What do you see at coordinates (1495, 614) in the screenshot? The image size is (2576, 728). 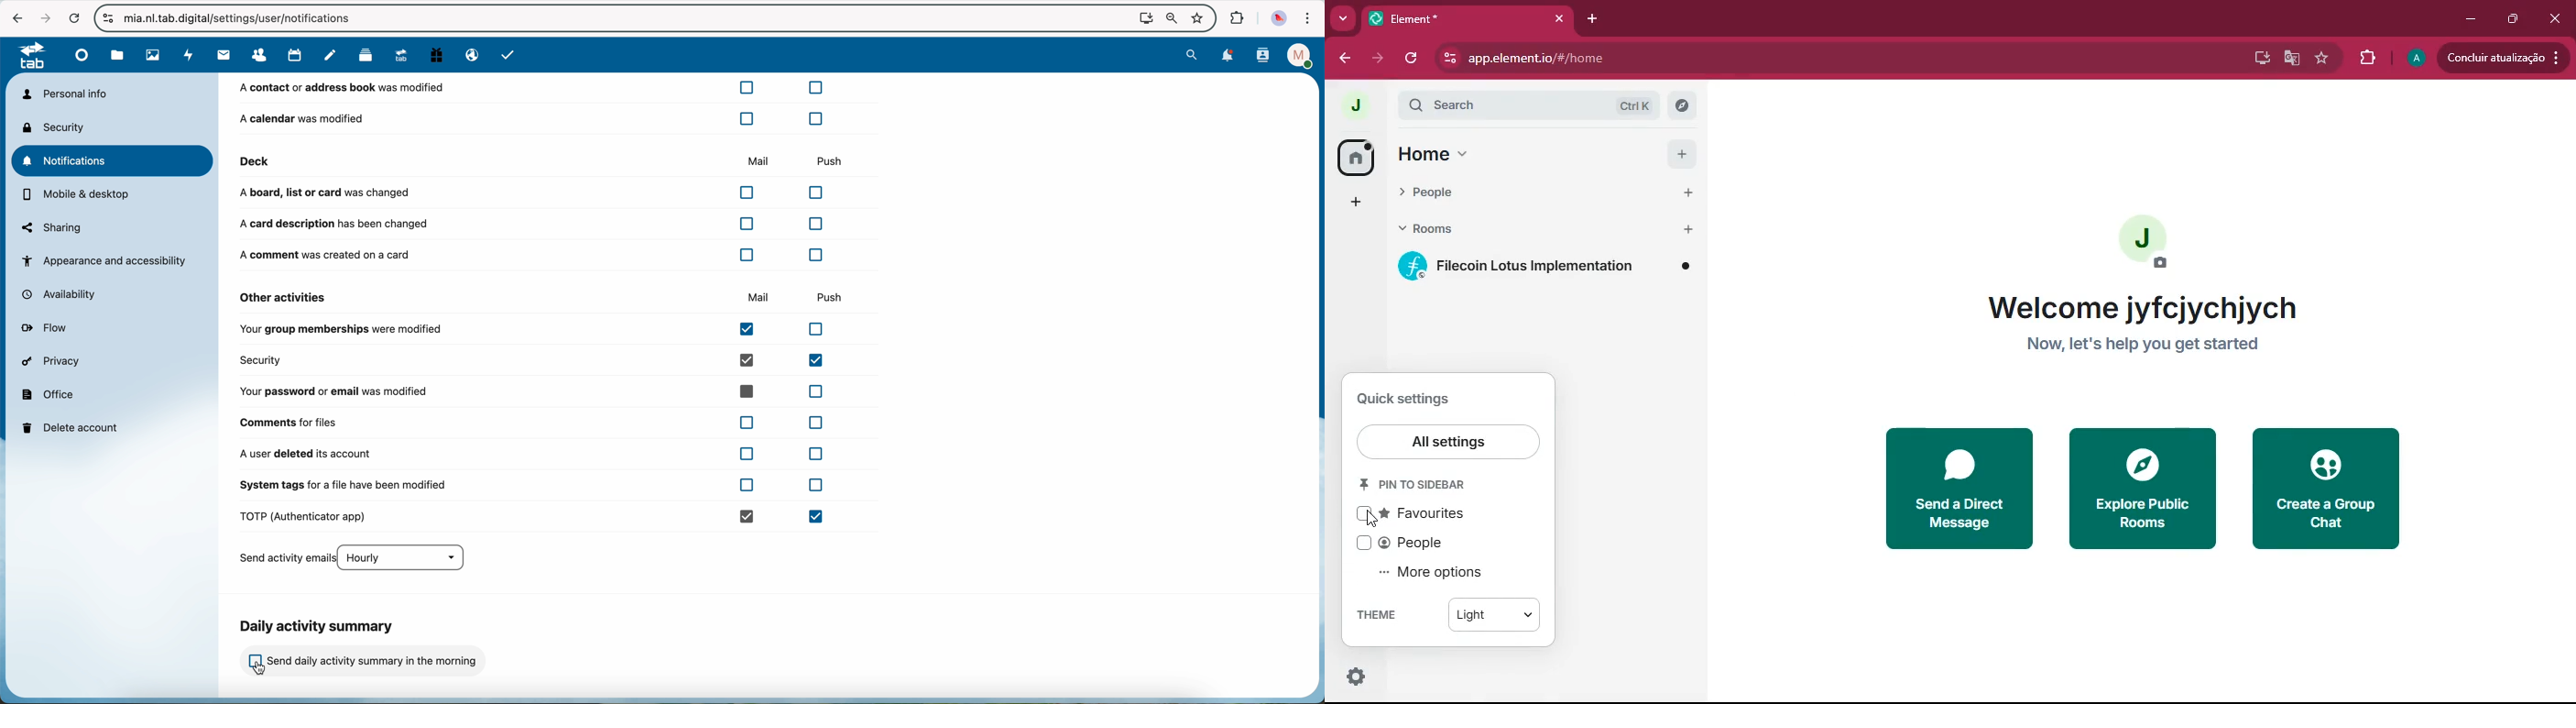 I see `Light` at bounding box center [1495, 614].